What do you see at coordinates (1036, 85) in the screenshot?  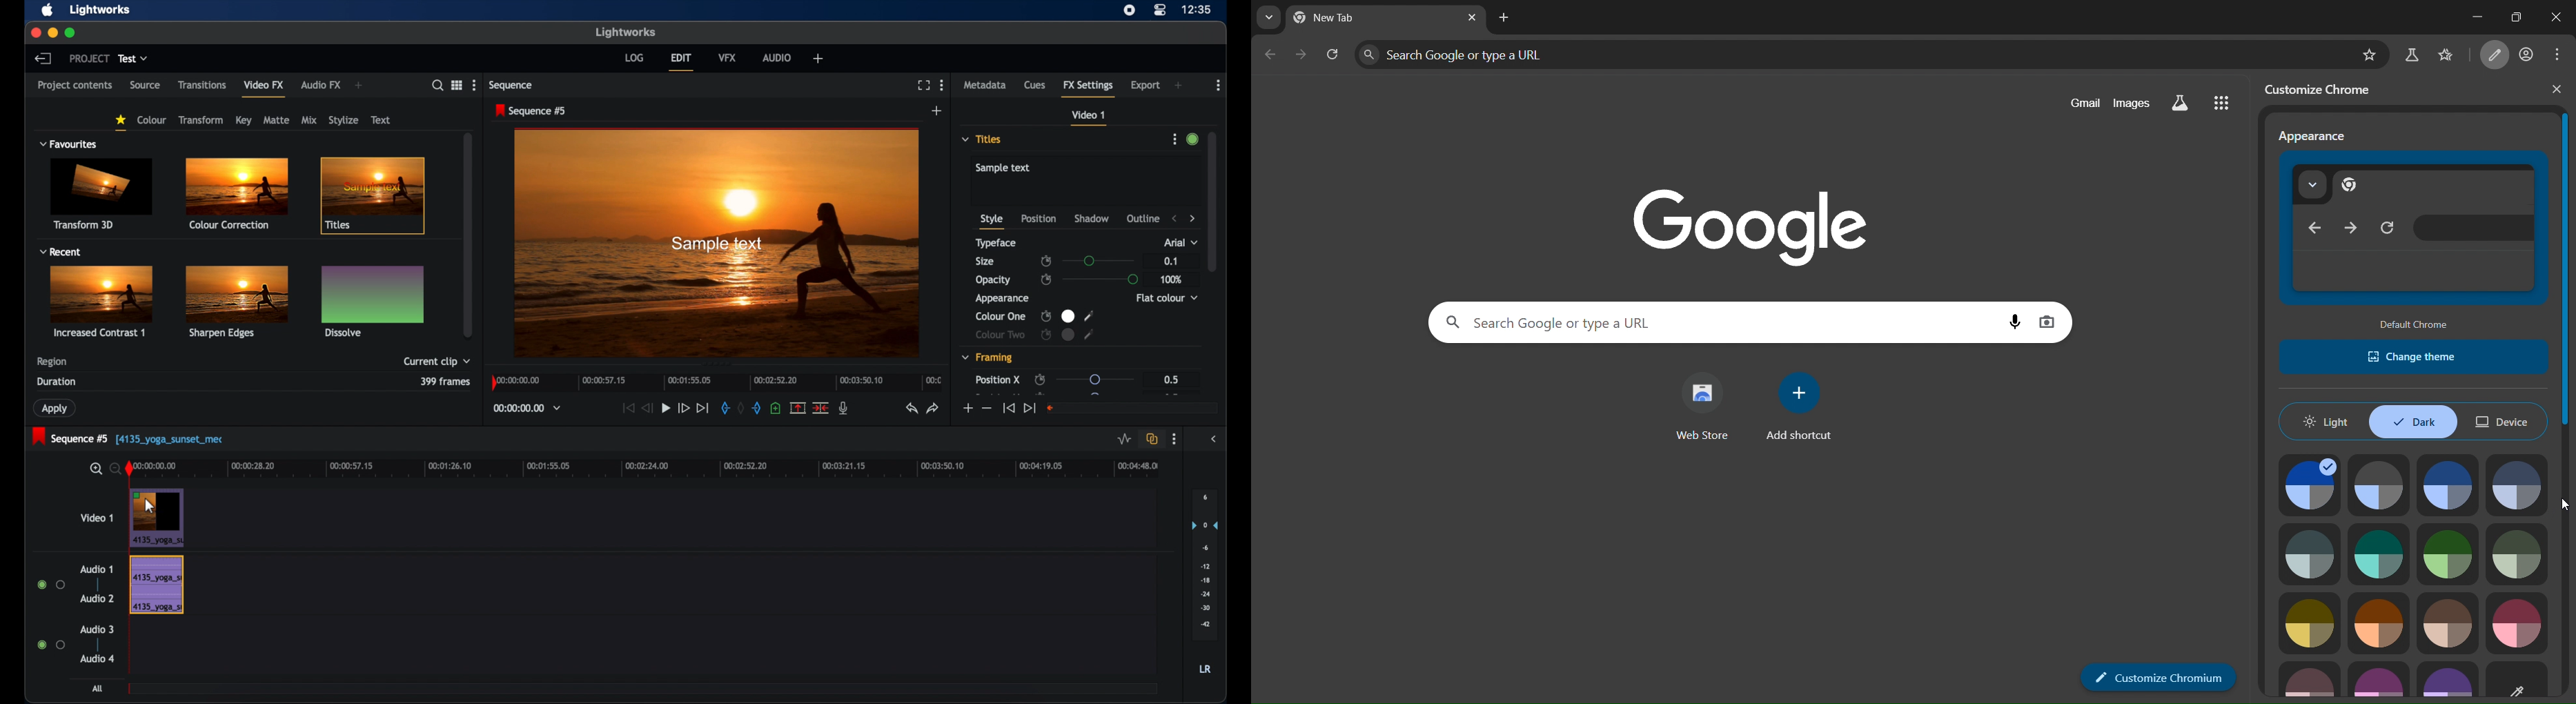 I see `cues` at bounding box center [1036, 85].